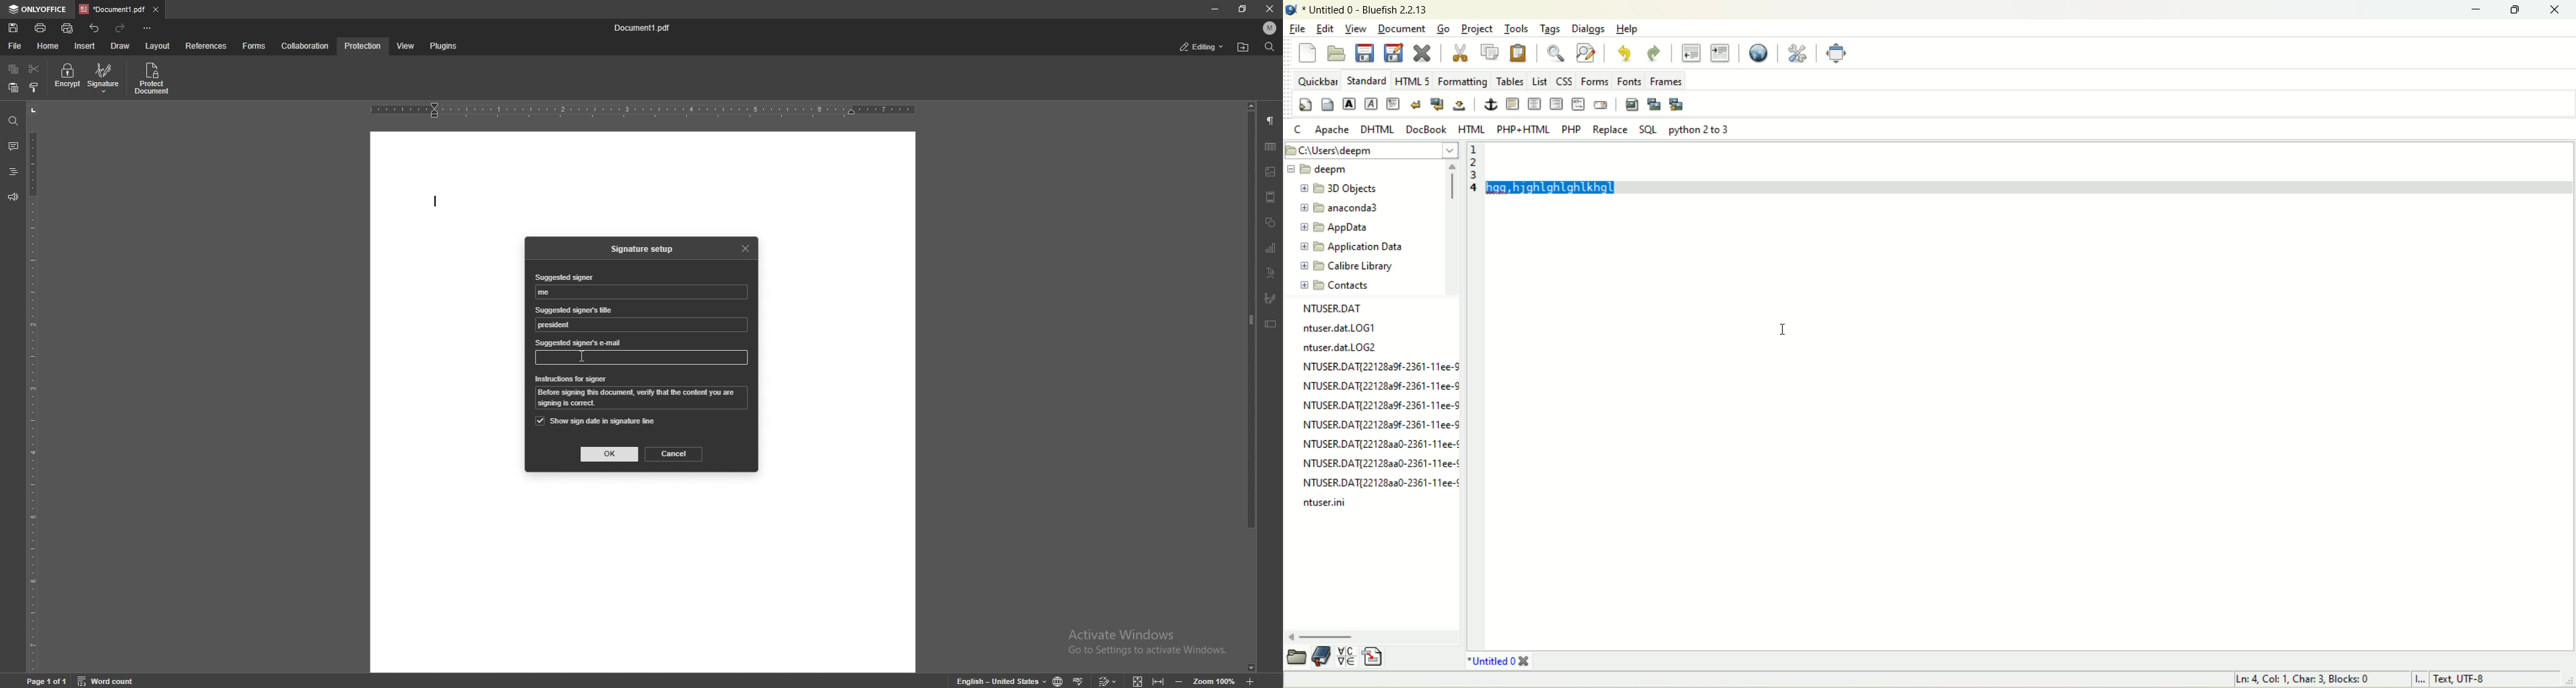 This screenshot has width=2576, height=700. Describe the element at coordinates (2486, 680) in the screenshot. I see `character encoding` at that location.